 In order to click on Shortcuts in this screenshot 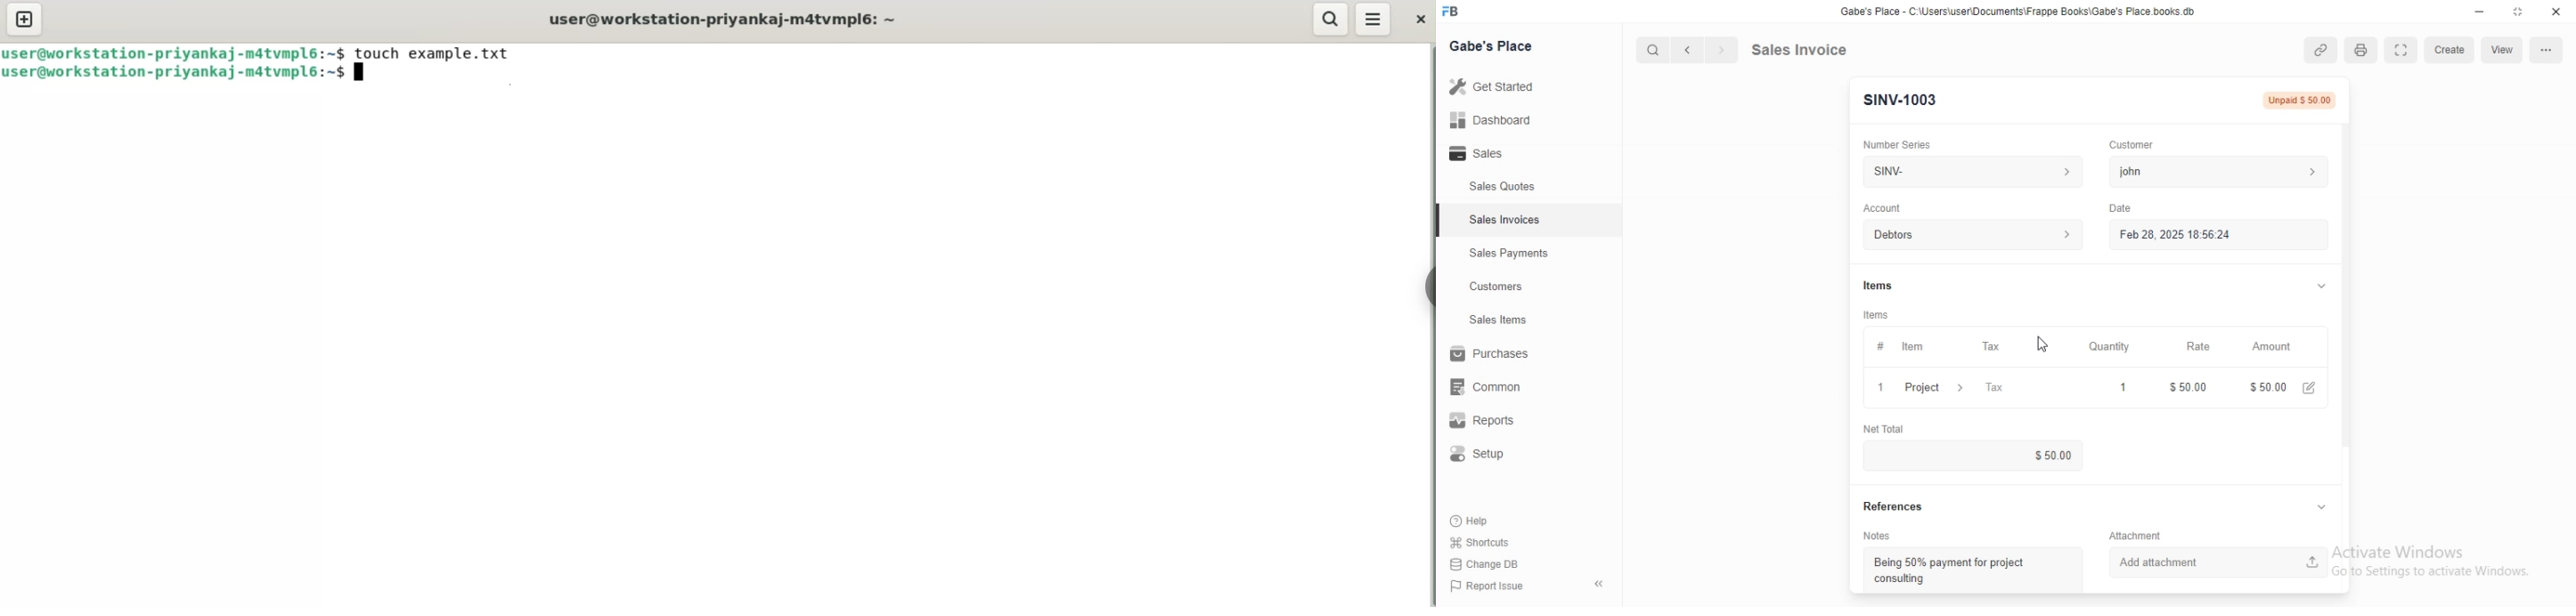, I will do `click(1490, 541)`.